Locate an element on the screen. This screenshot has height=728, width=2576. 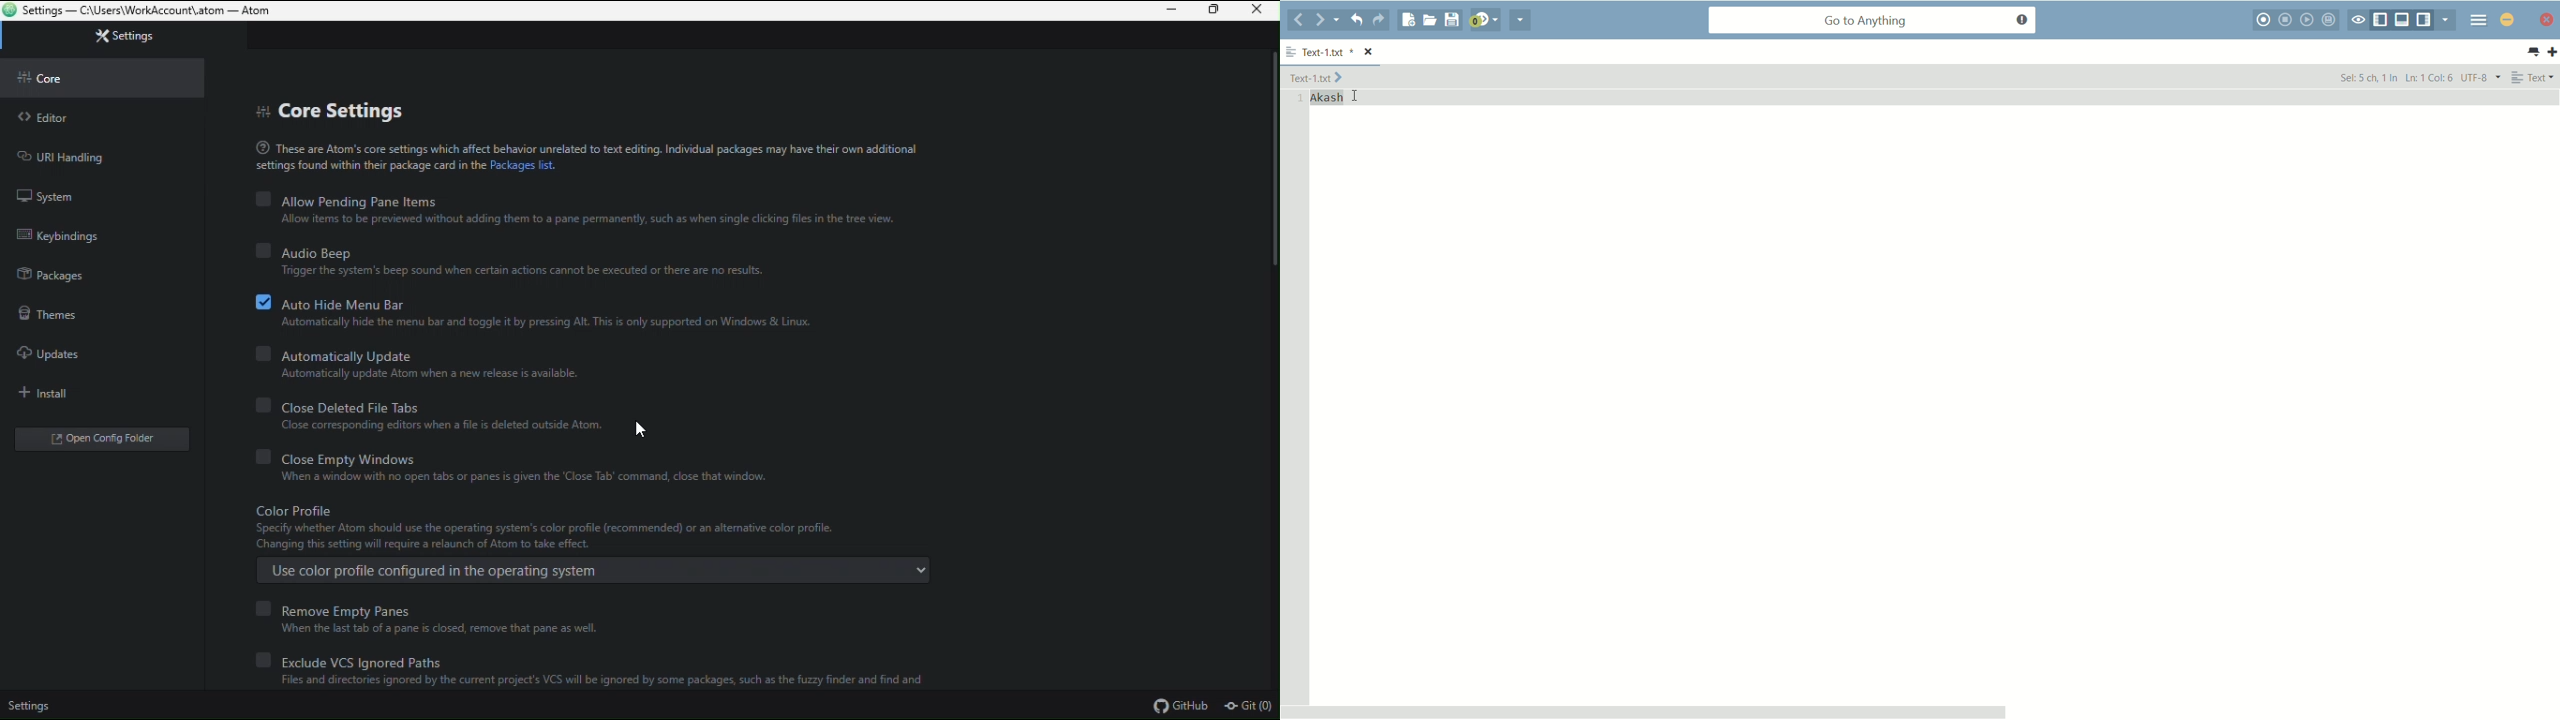
open file is located at coordinates (1429, 20).